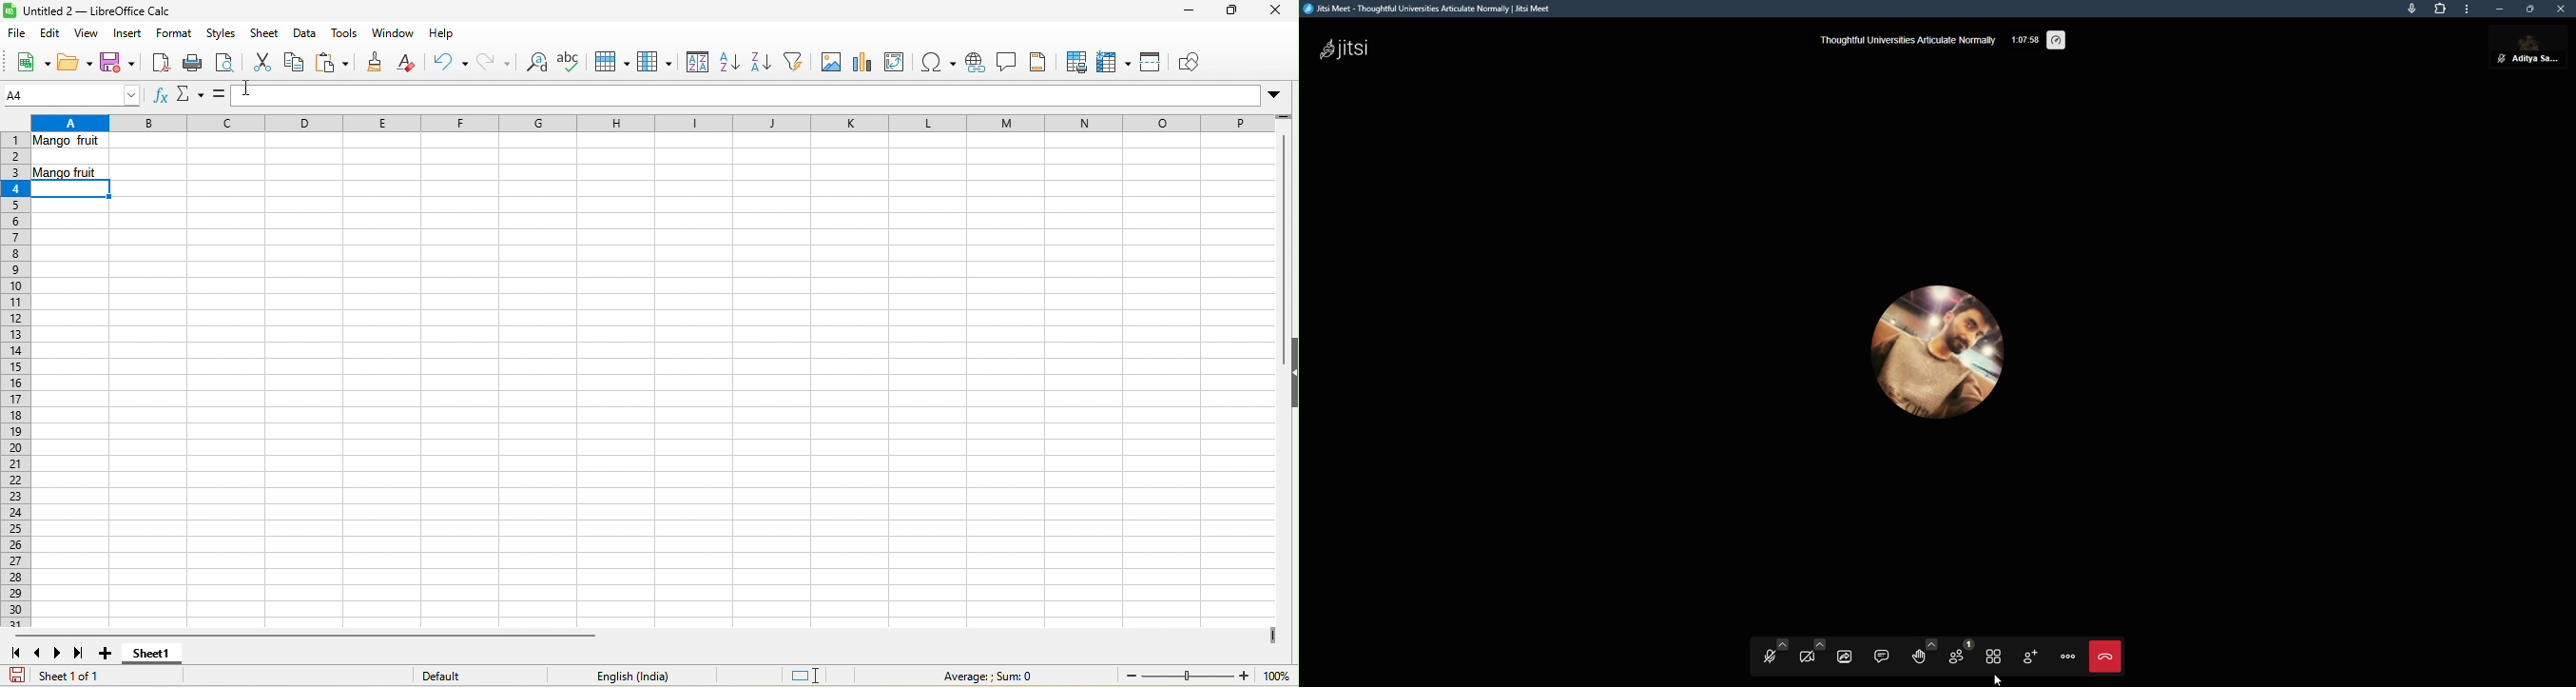 This screenshot has width=2576, height=700. Describe the element at coordinates (830, 64) in the screenshot. I see `image` at that location.